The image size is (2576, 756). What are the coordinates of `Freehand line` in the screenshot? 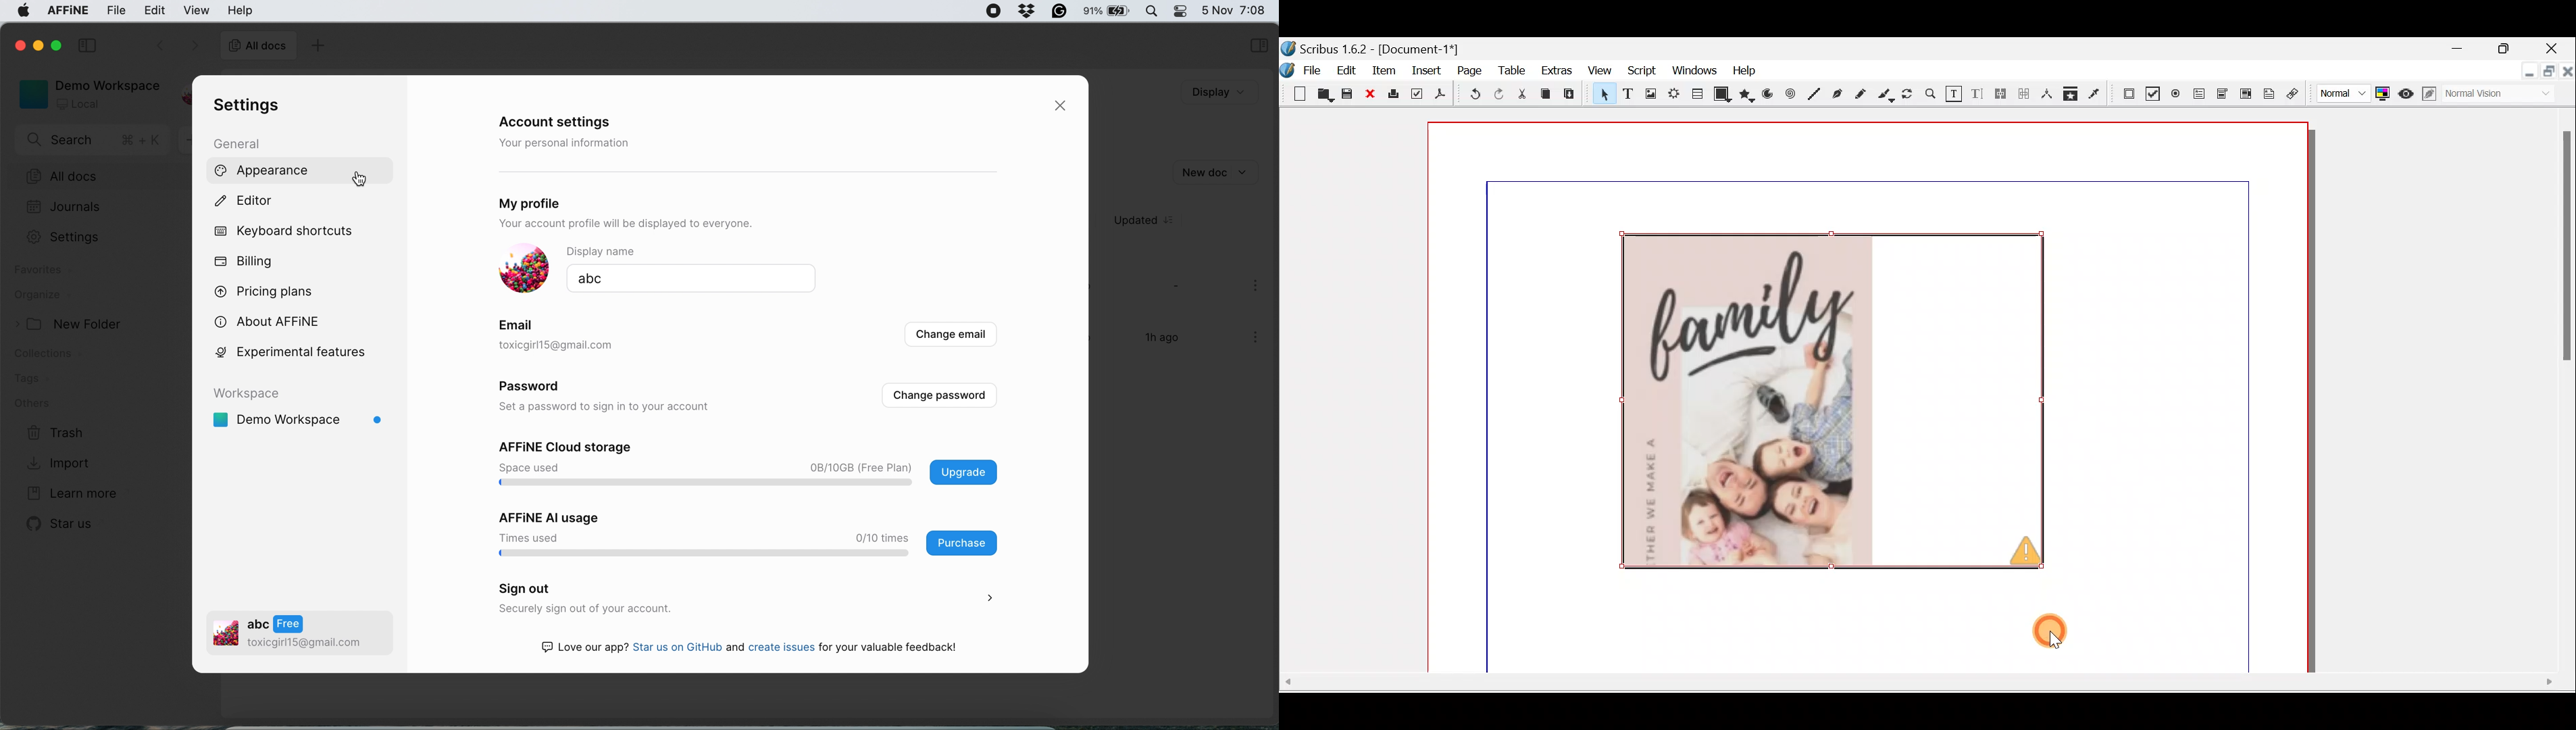 It's located at (1859, 95).